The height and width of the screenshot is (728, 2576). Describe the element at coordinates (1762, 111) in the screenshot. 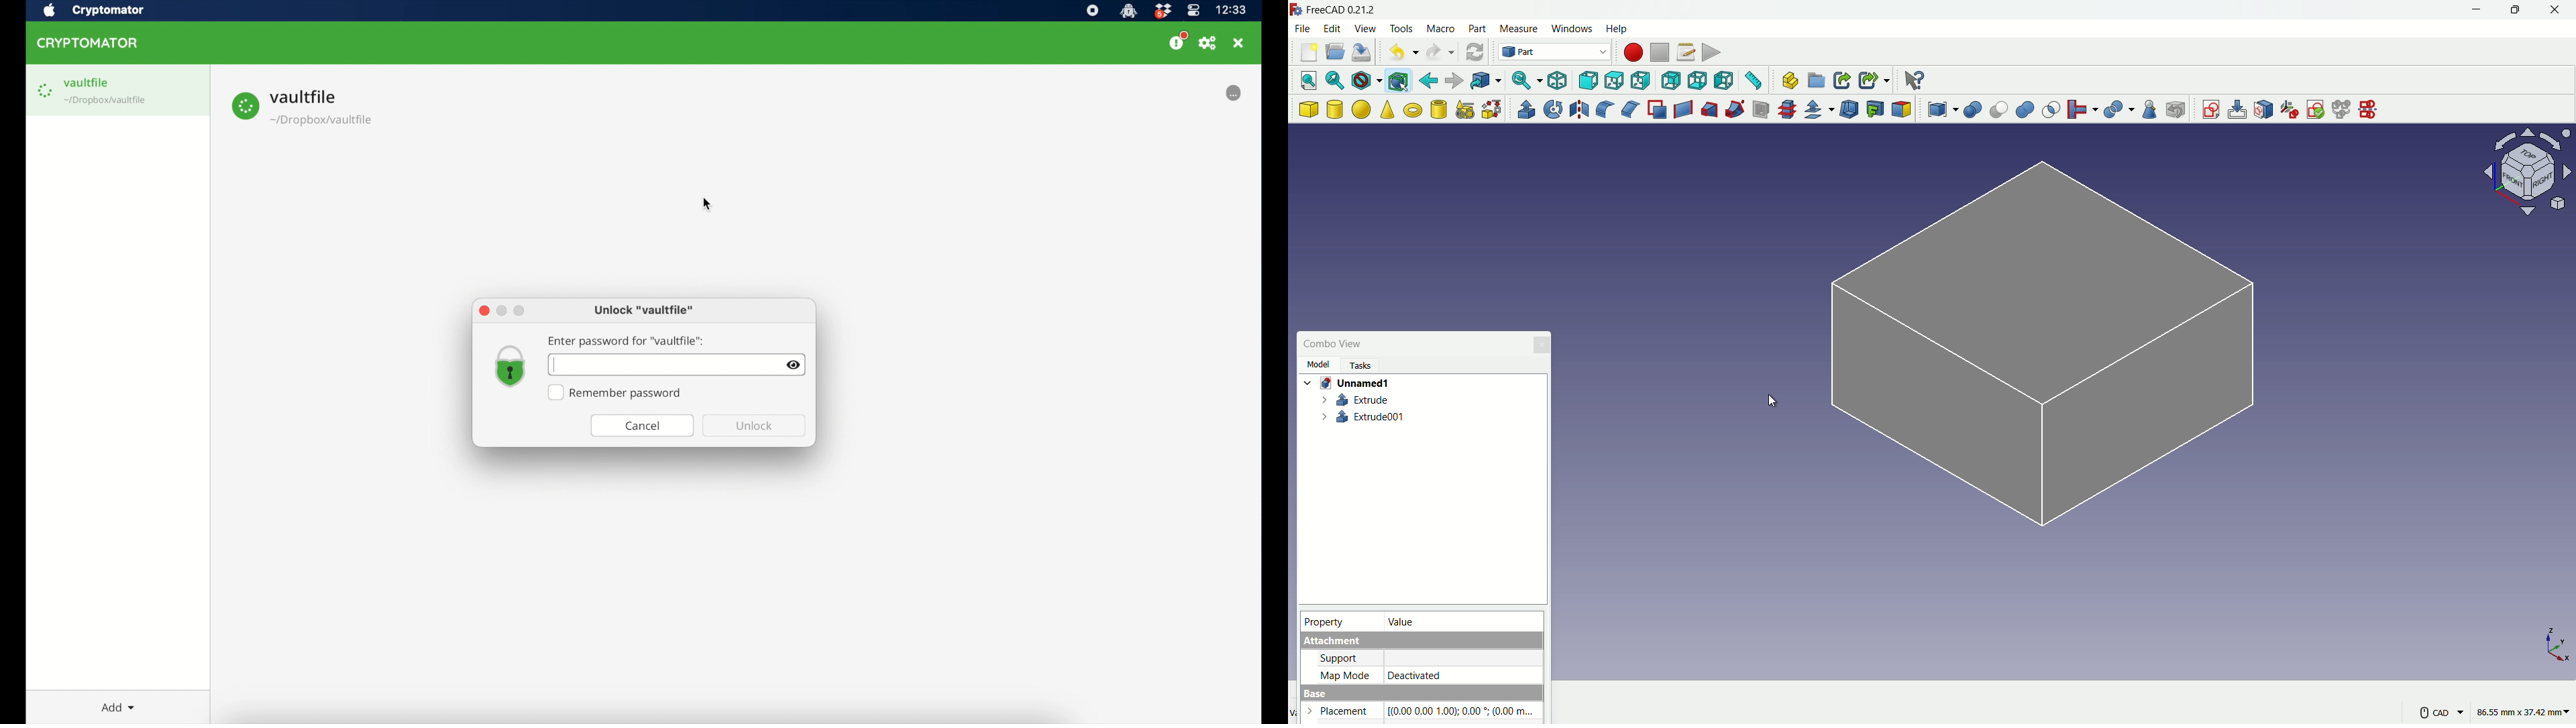

I see `section` at that location.